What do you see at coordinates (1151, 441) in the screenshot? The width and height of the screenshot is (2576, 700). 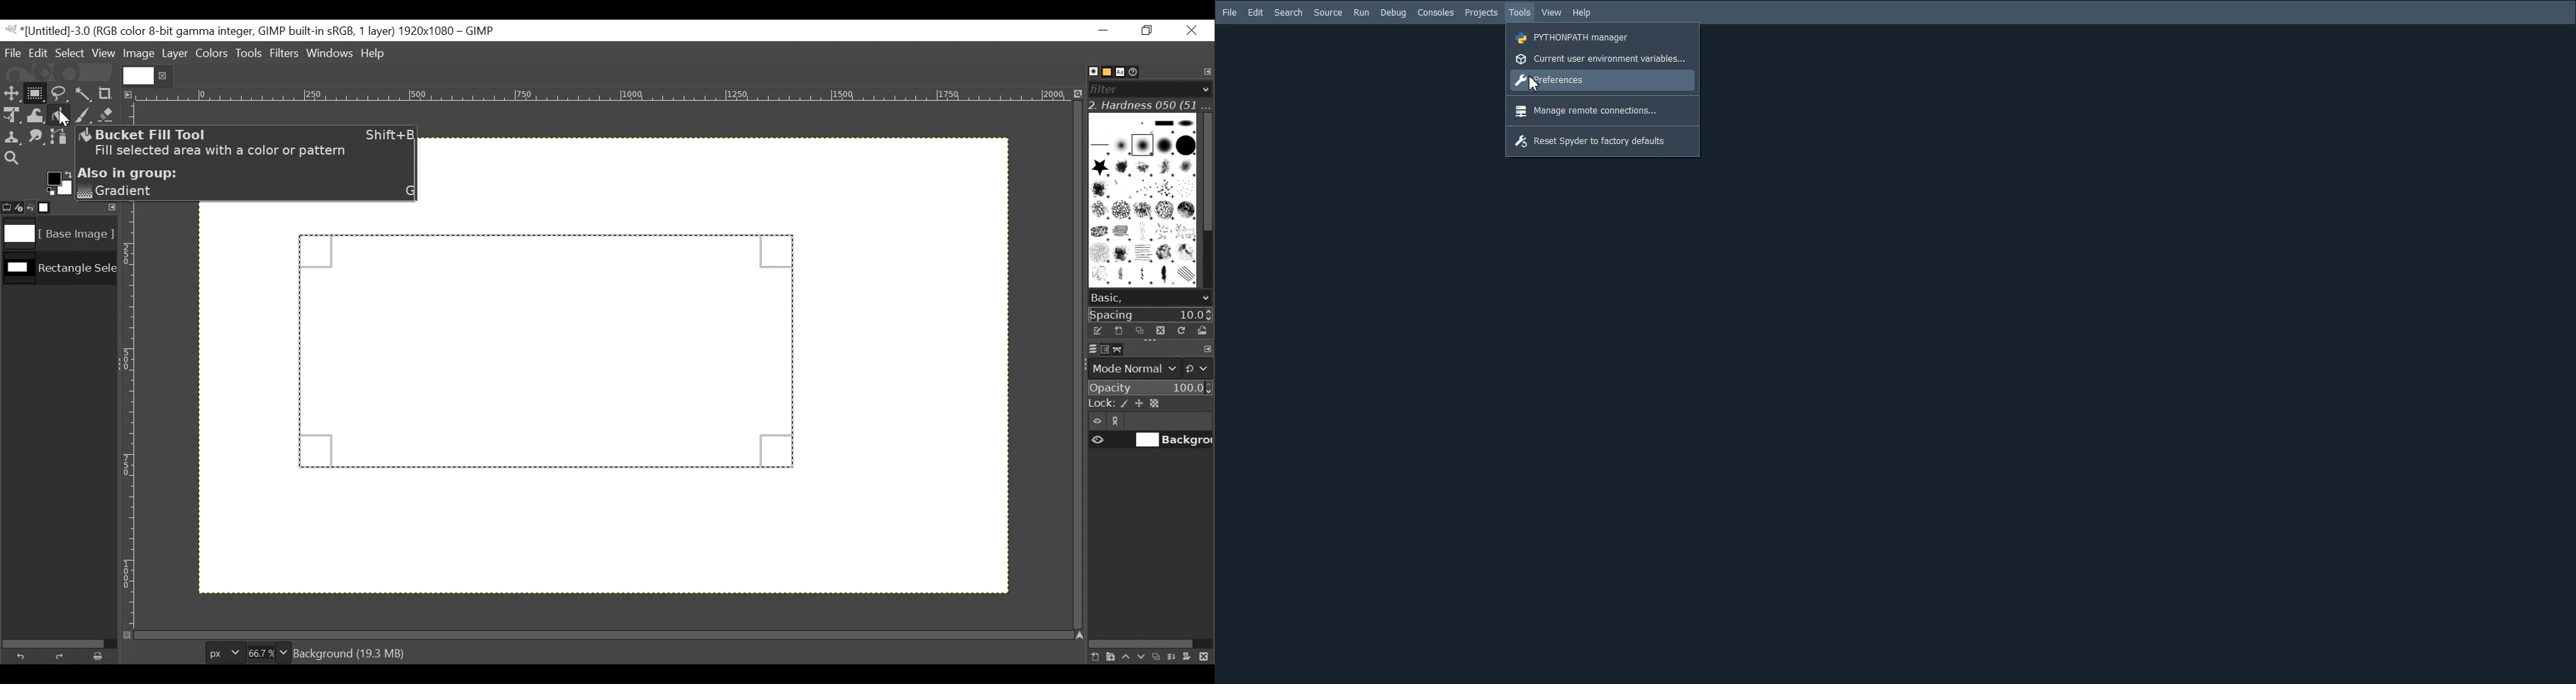 I see `(un)select item visibility background` at bounding box center [1151, 441].